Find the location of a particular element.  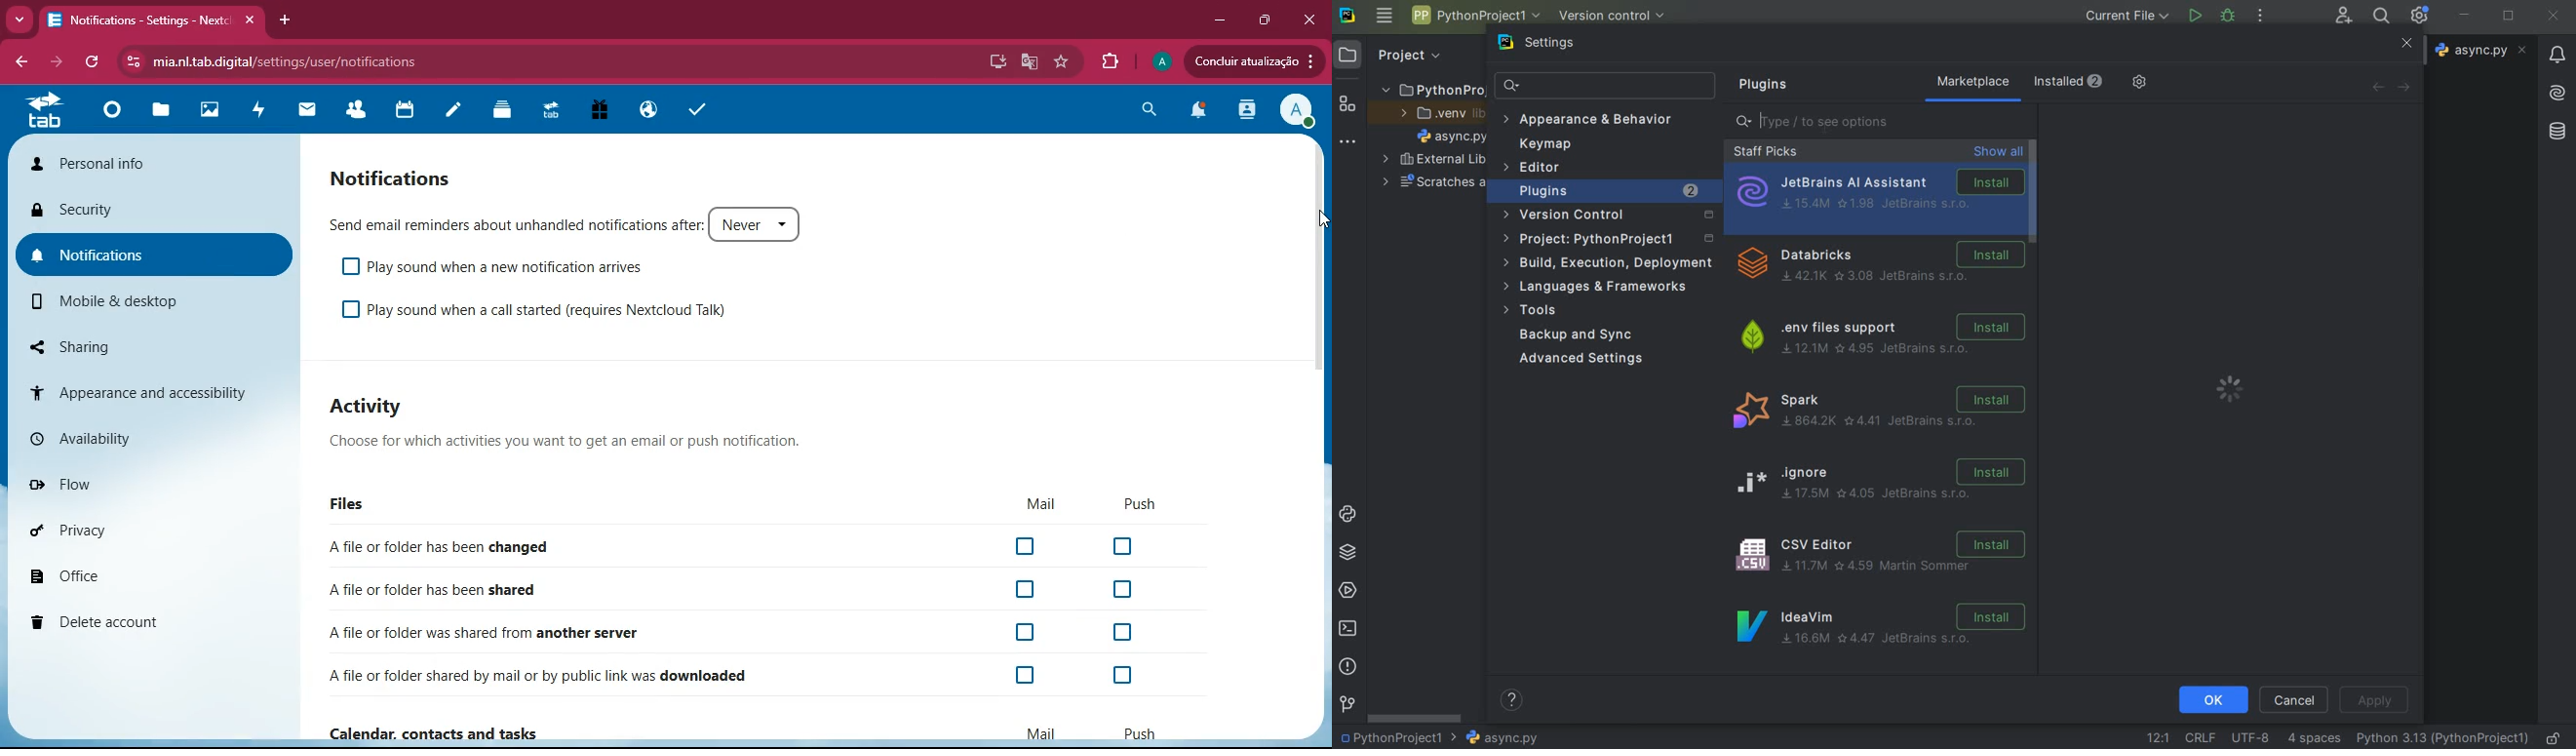

spark is located at coordinates (1878, 407).